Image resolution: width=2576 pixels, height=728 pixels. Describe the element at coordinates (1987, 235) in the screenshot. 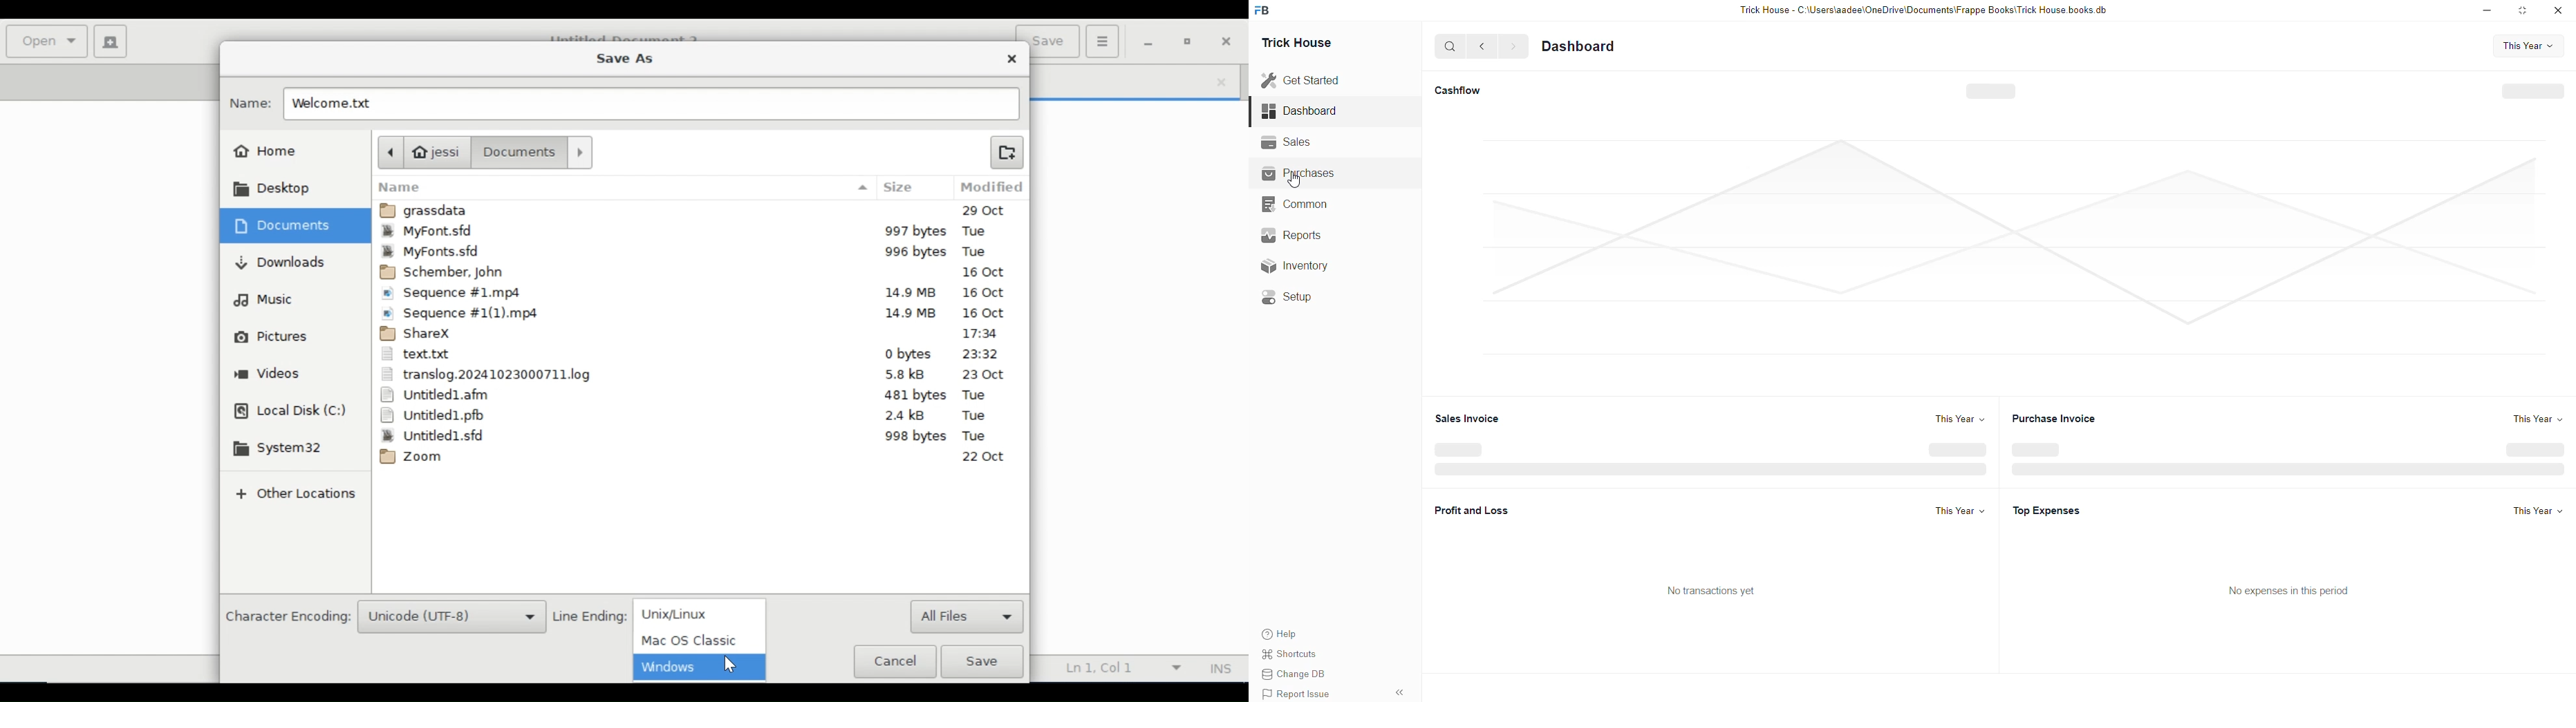

I see `Graph` at that location.